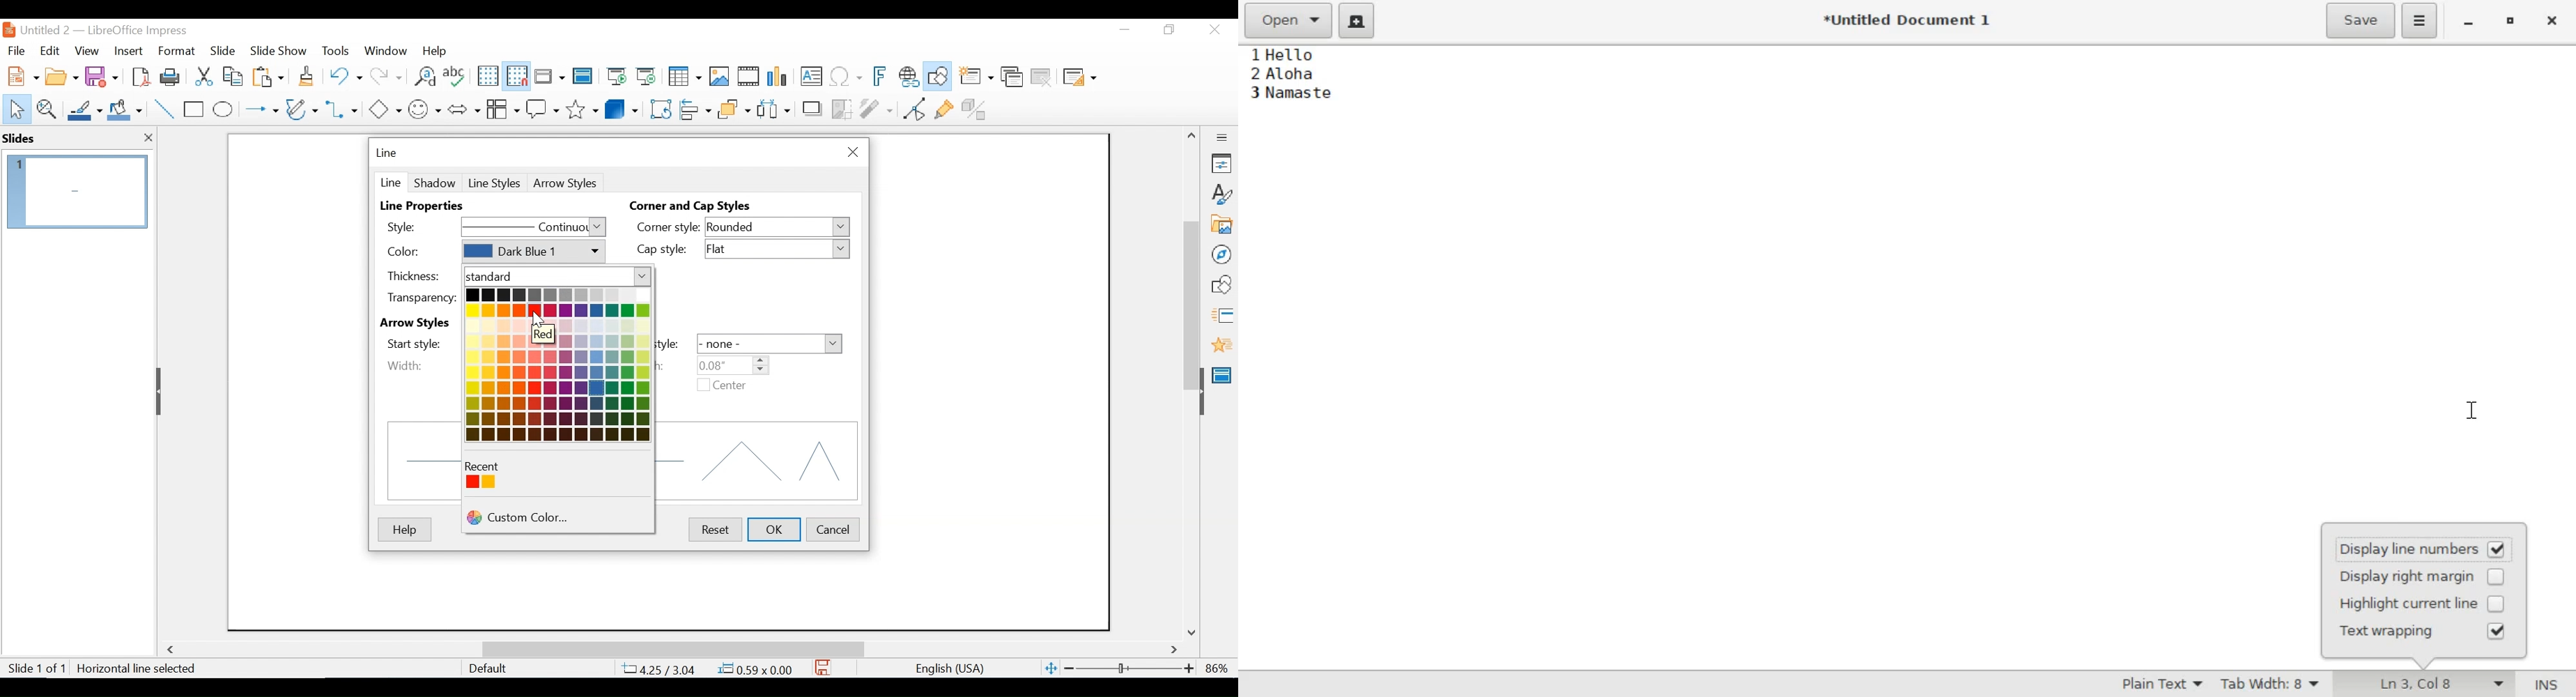 This screenshot has height=700, width=2576. I want to click on Rotate, so click(659, 108).